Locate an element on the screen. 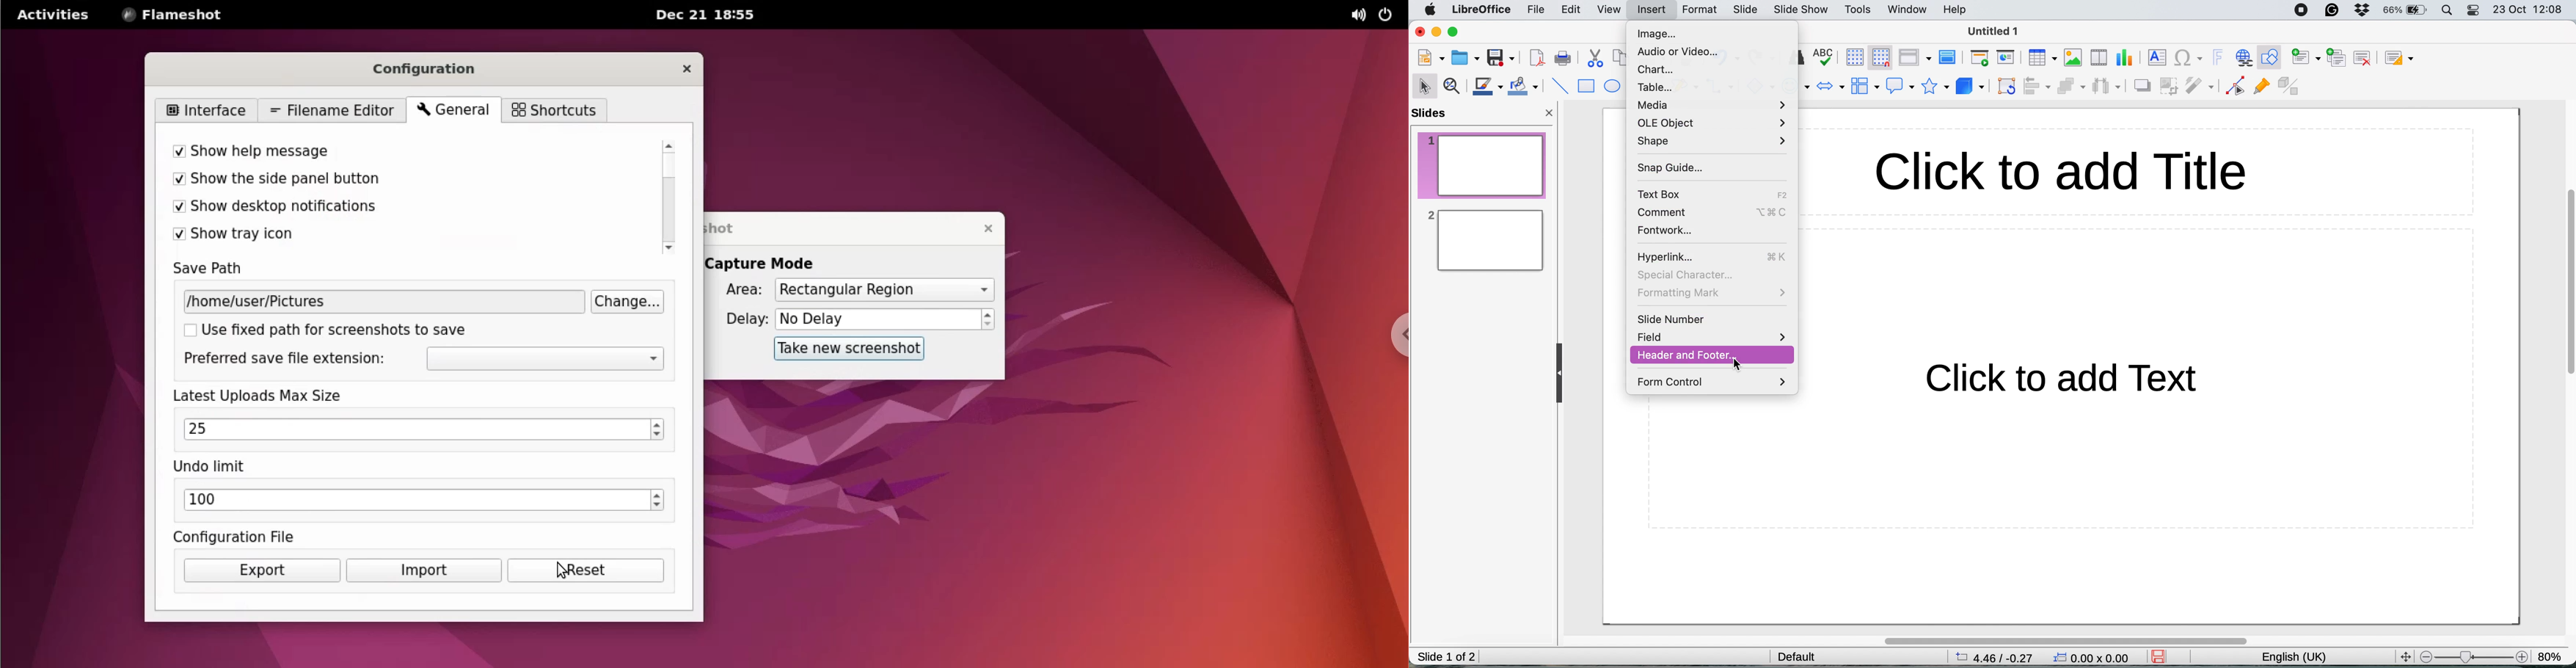 The width and height of the screenshot is (2576, 672). cursor is located at coordinates (1736, 363).